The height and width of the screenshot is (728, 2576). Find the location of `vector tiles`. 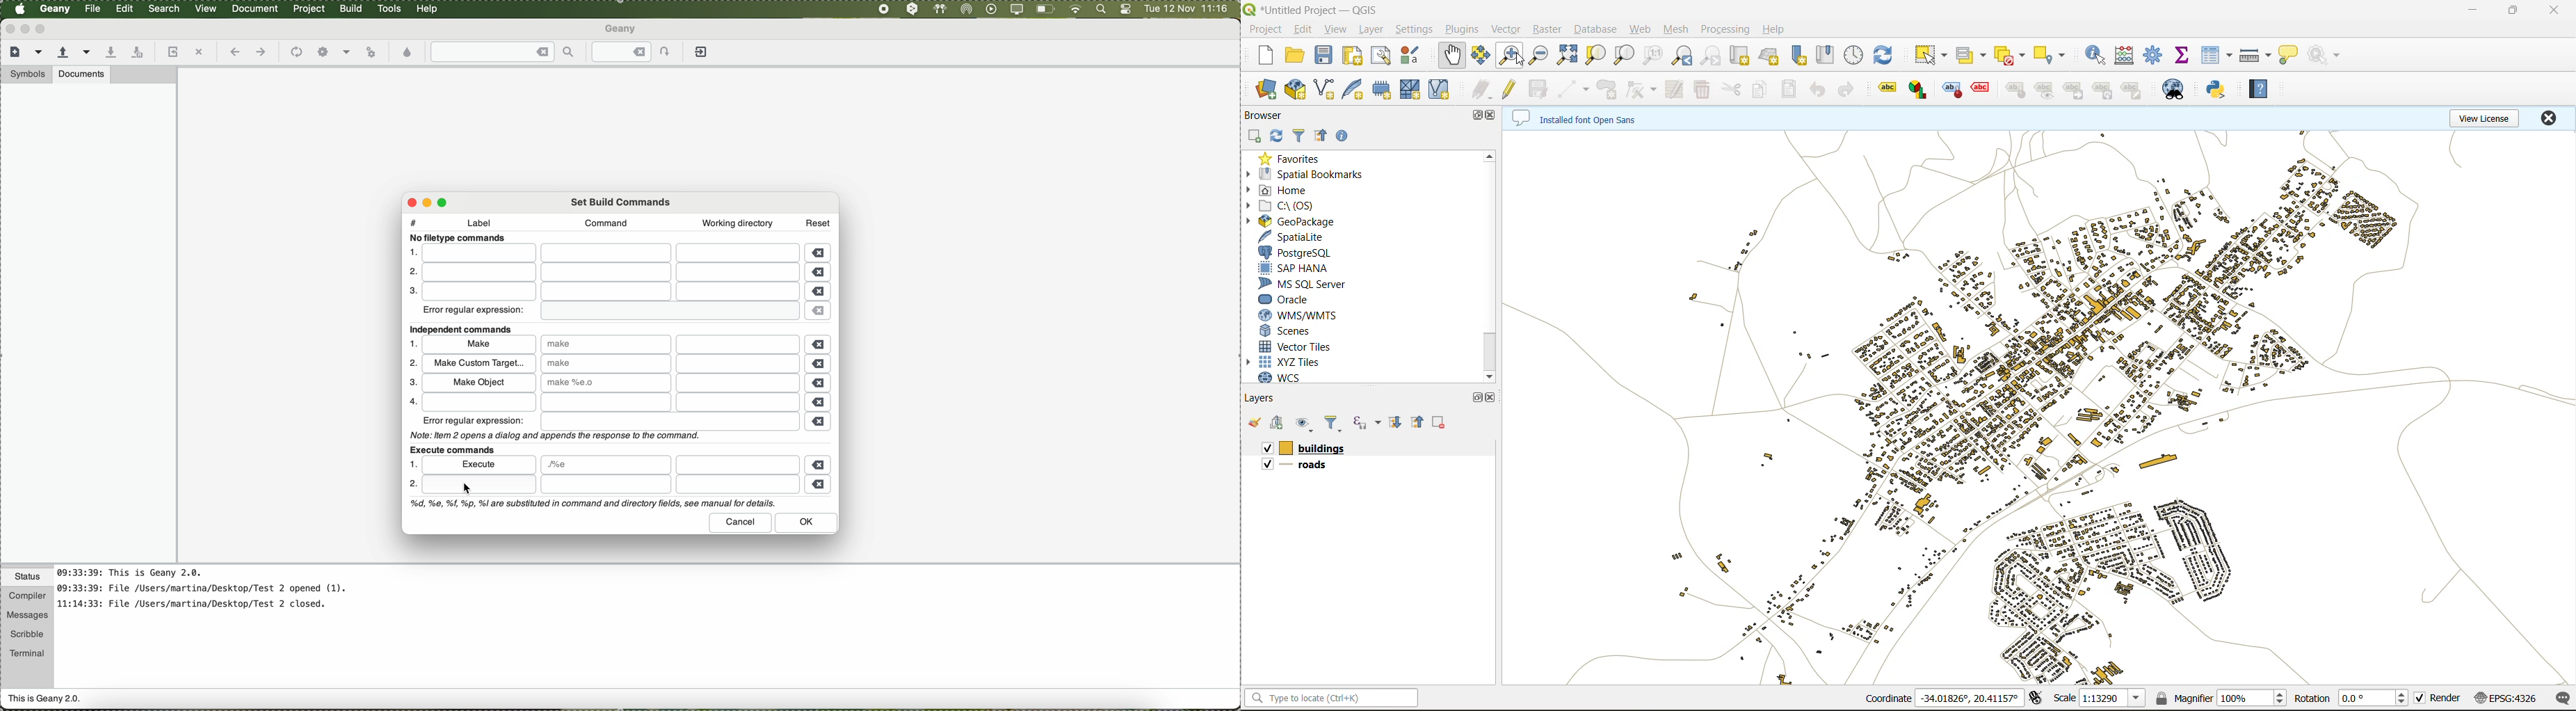

vector tiles is located at coordinates (1297, 347).